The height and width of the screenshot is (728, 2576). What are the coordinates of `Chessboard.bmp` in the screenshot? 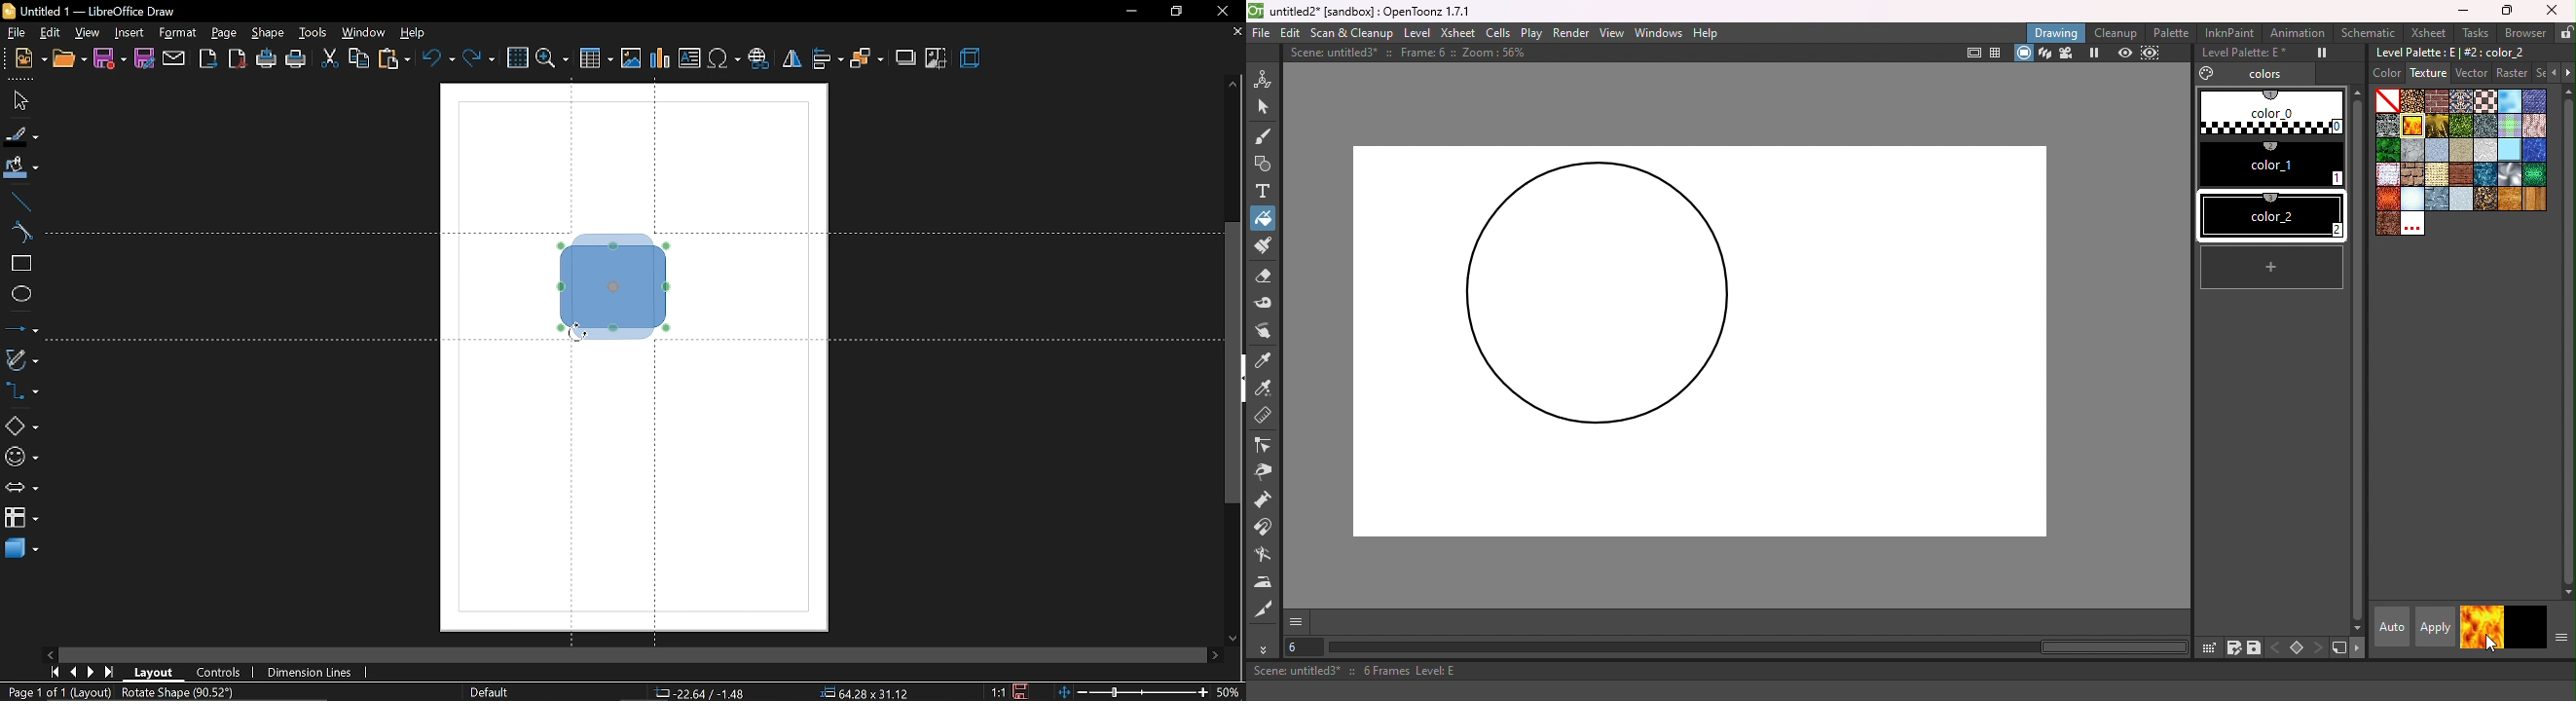 It's located at (2485, 101).